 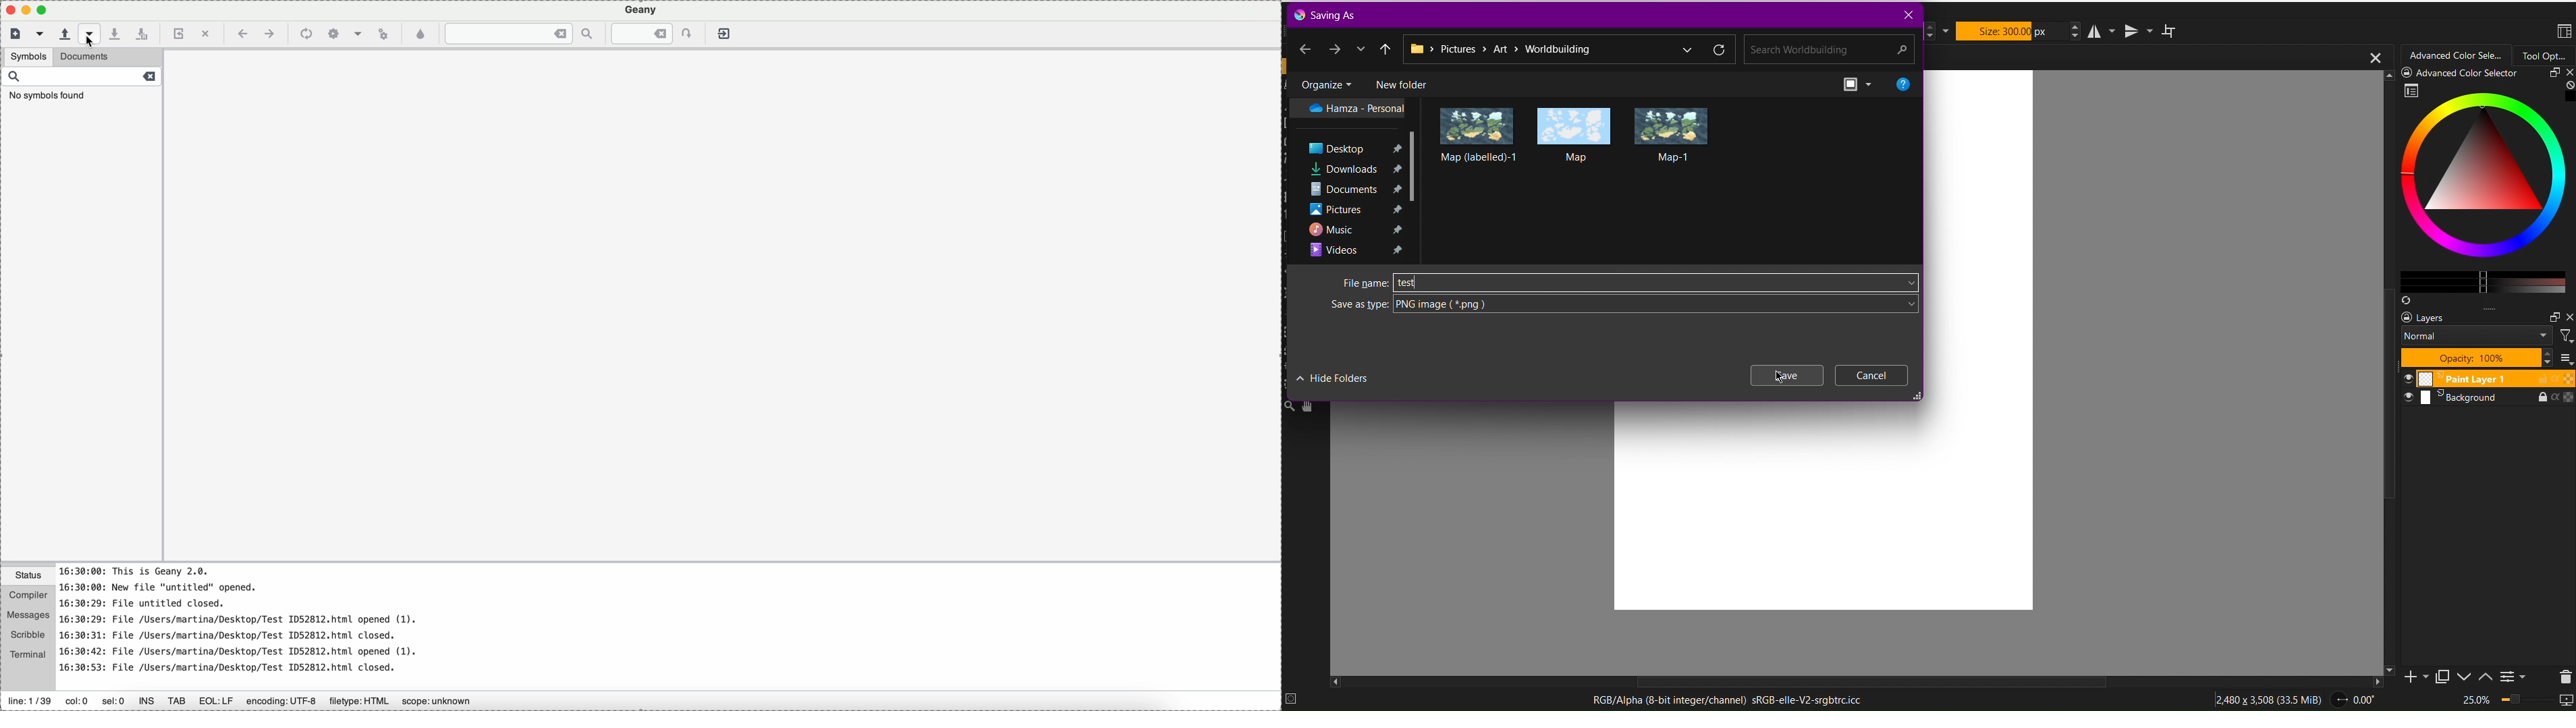 What do you see at coordinates (306, 34) in the screenshot?
I see `compile the current file` at bounding box center [306, 34].